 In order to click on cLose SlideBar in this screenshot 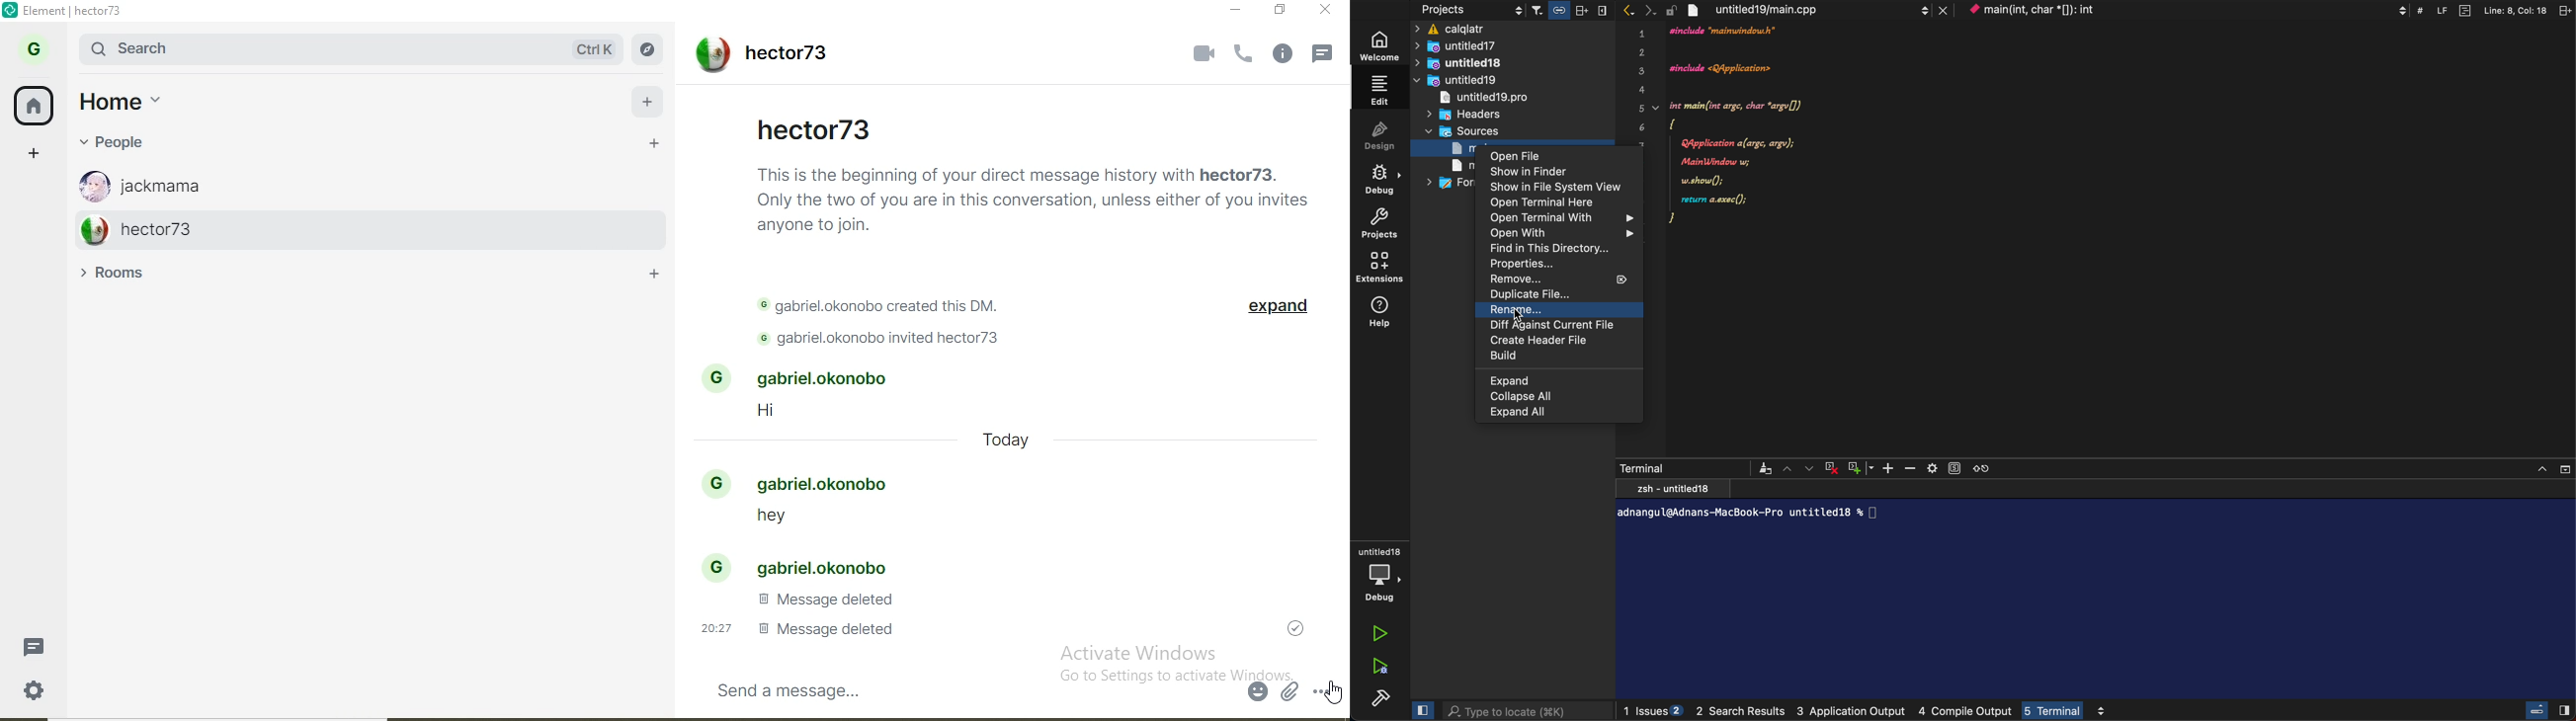, I will do `click(1420, 710)`.